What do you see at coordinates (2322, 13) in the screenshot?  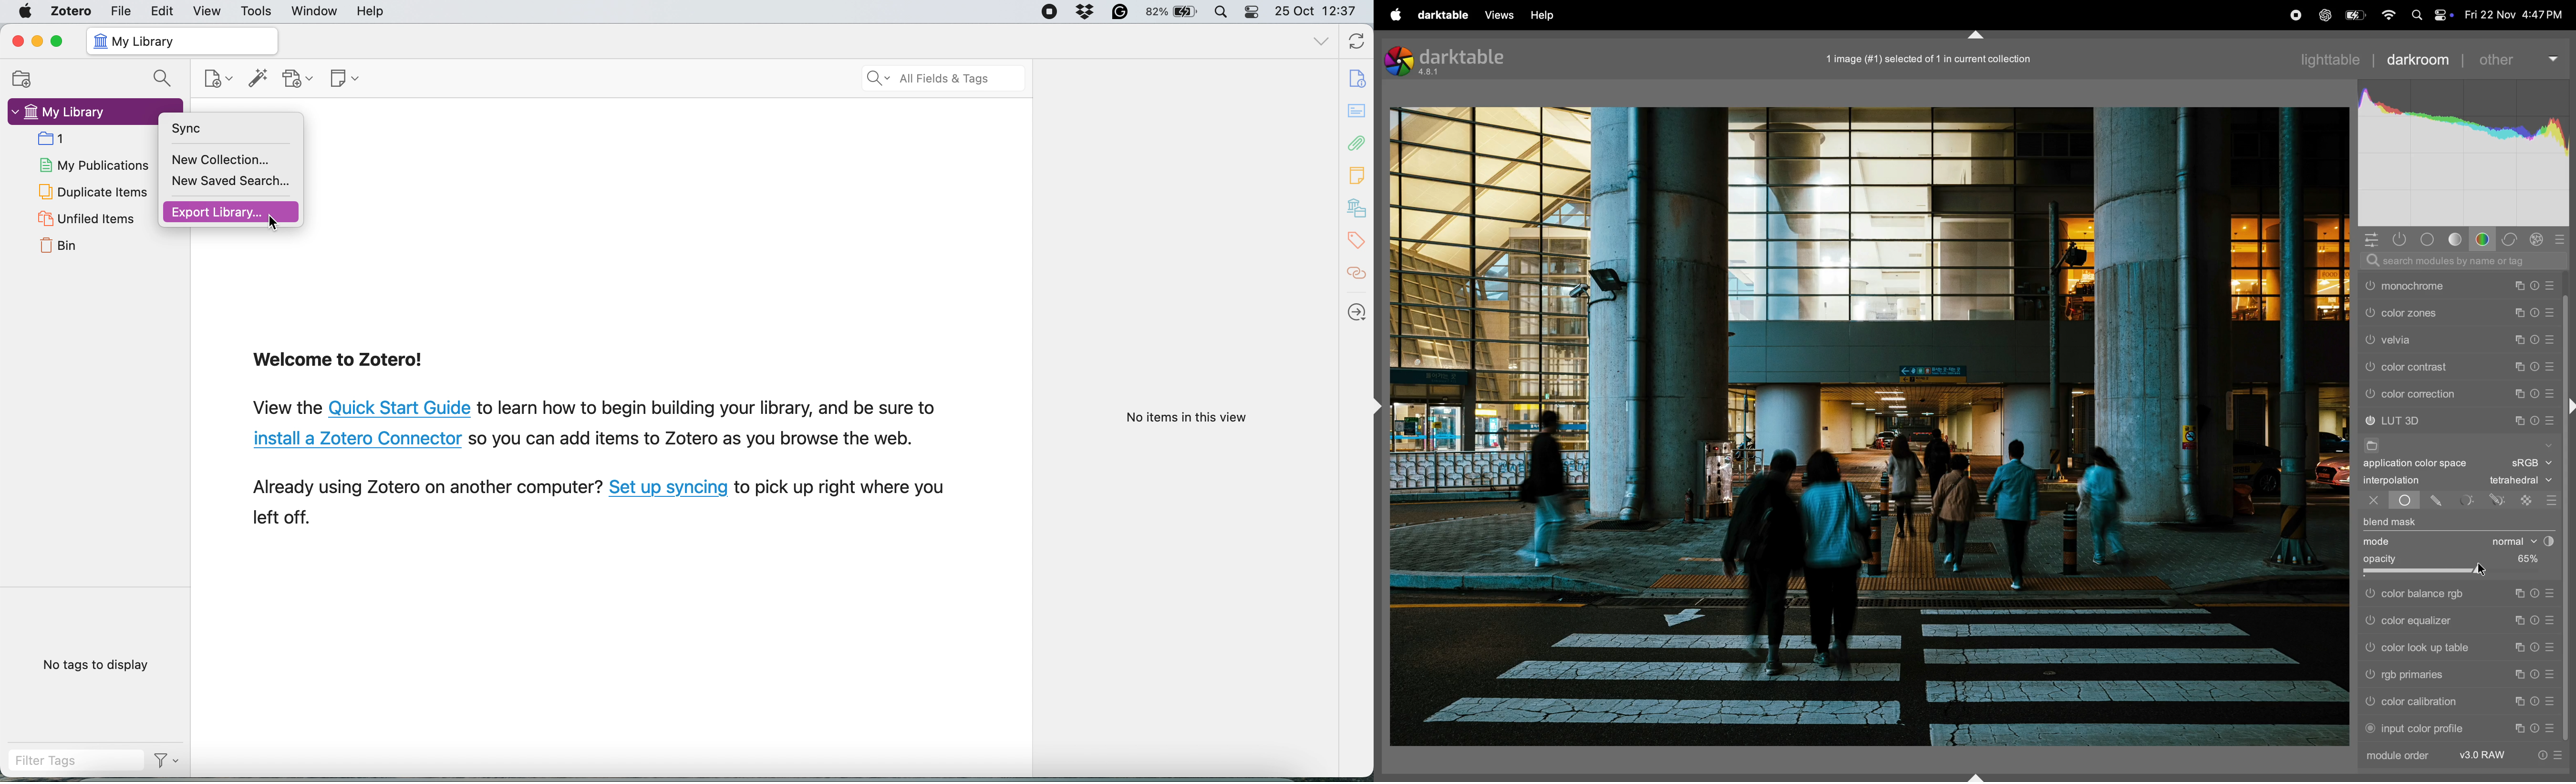 I see `chatgpt` at bounding box center [2322, 13].